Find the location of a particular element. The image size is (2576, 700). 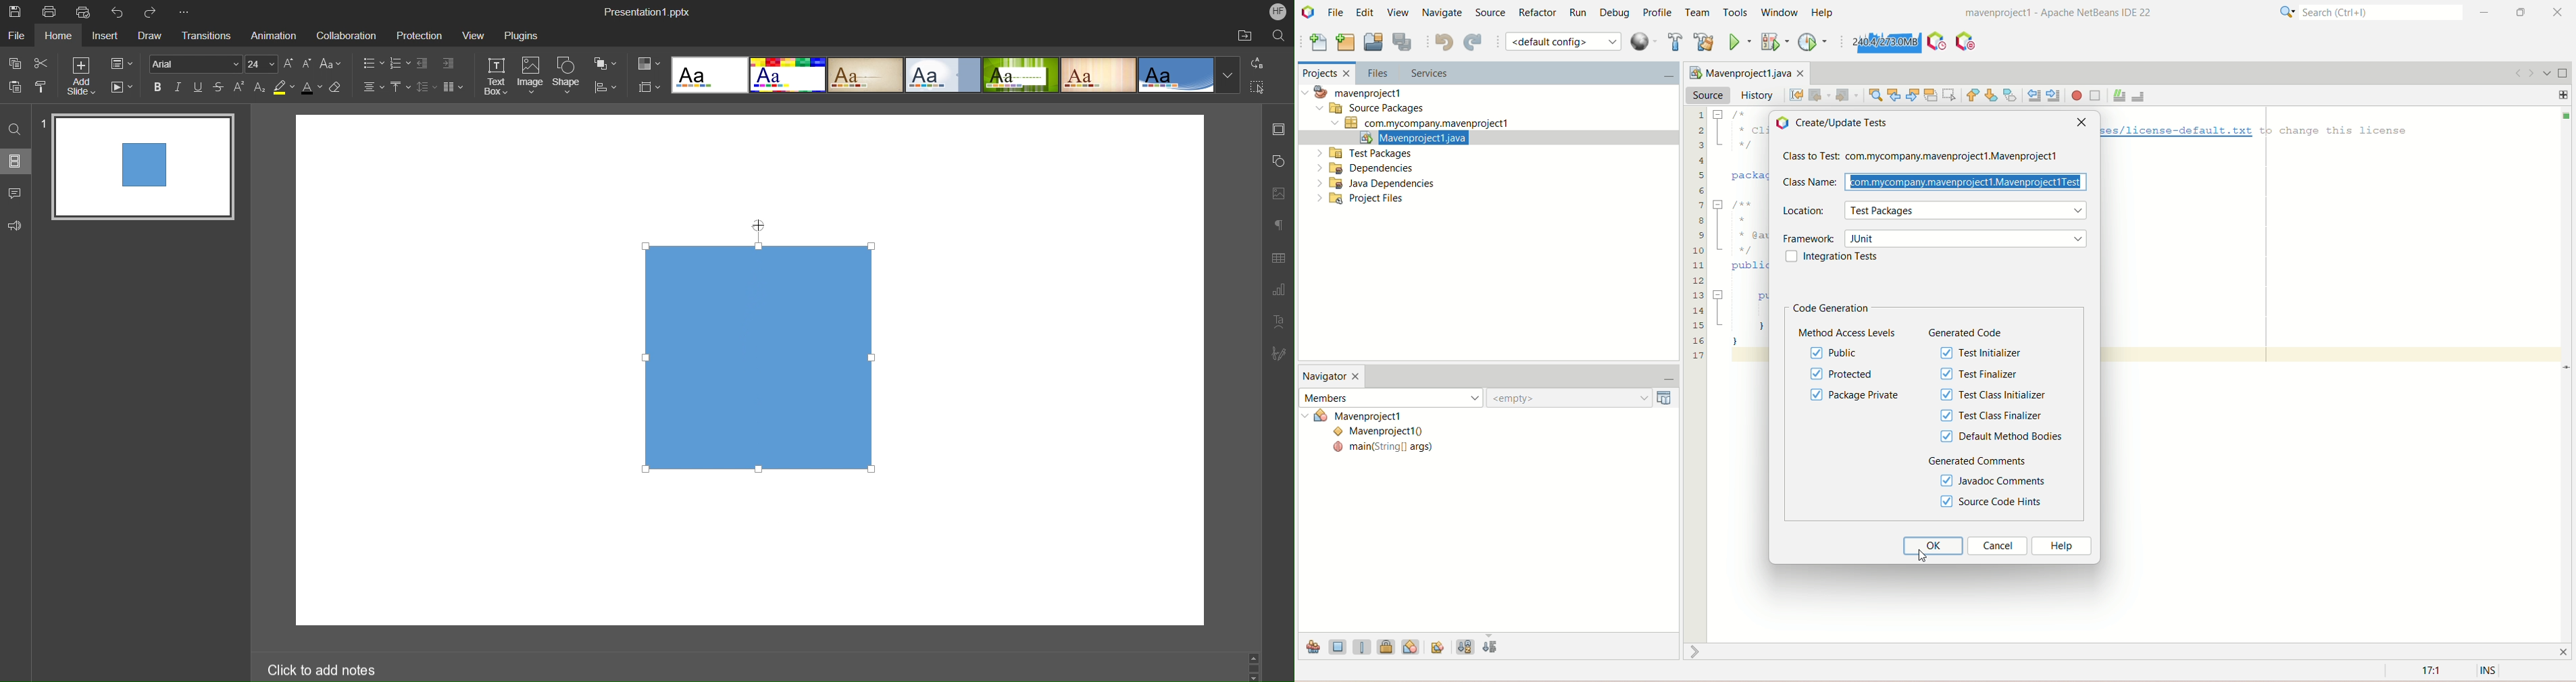

More is located at coordinates (184, 8).